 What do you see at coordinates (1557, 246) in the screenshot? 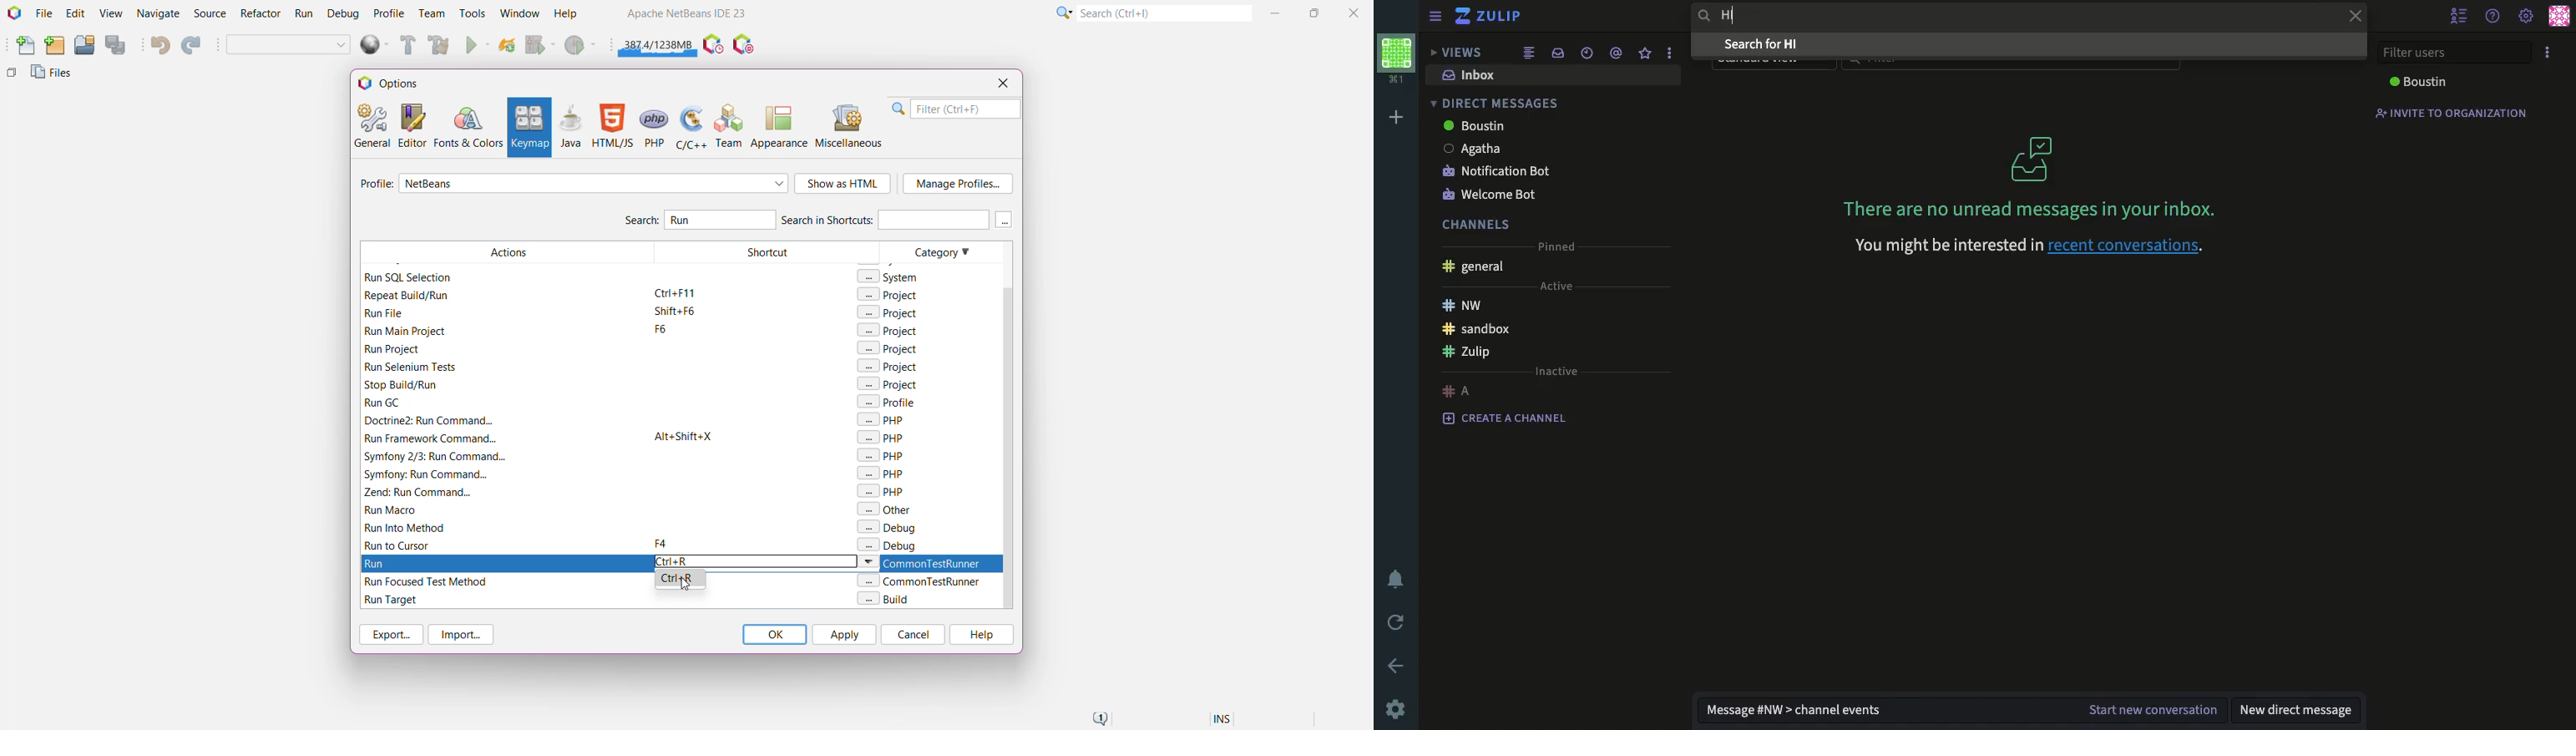
I see `pinned` at bounding box center [1557, 246].